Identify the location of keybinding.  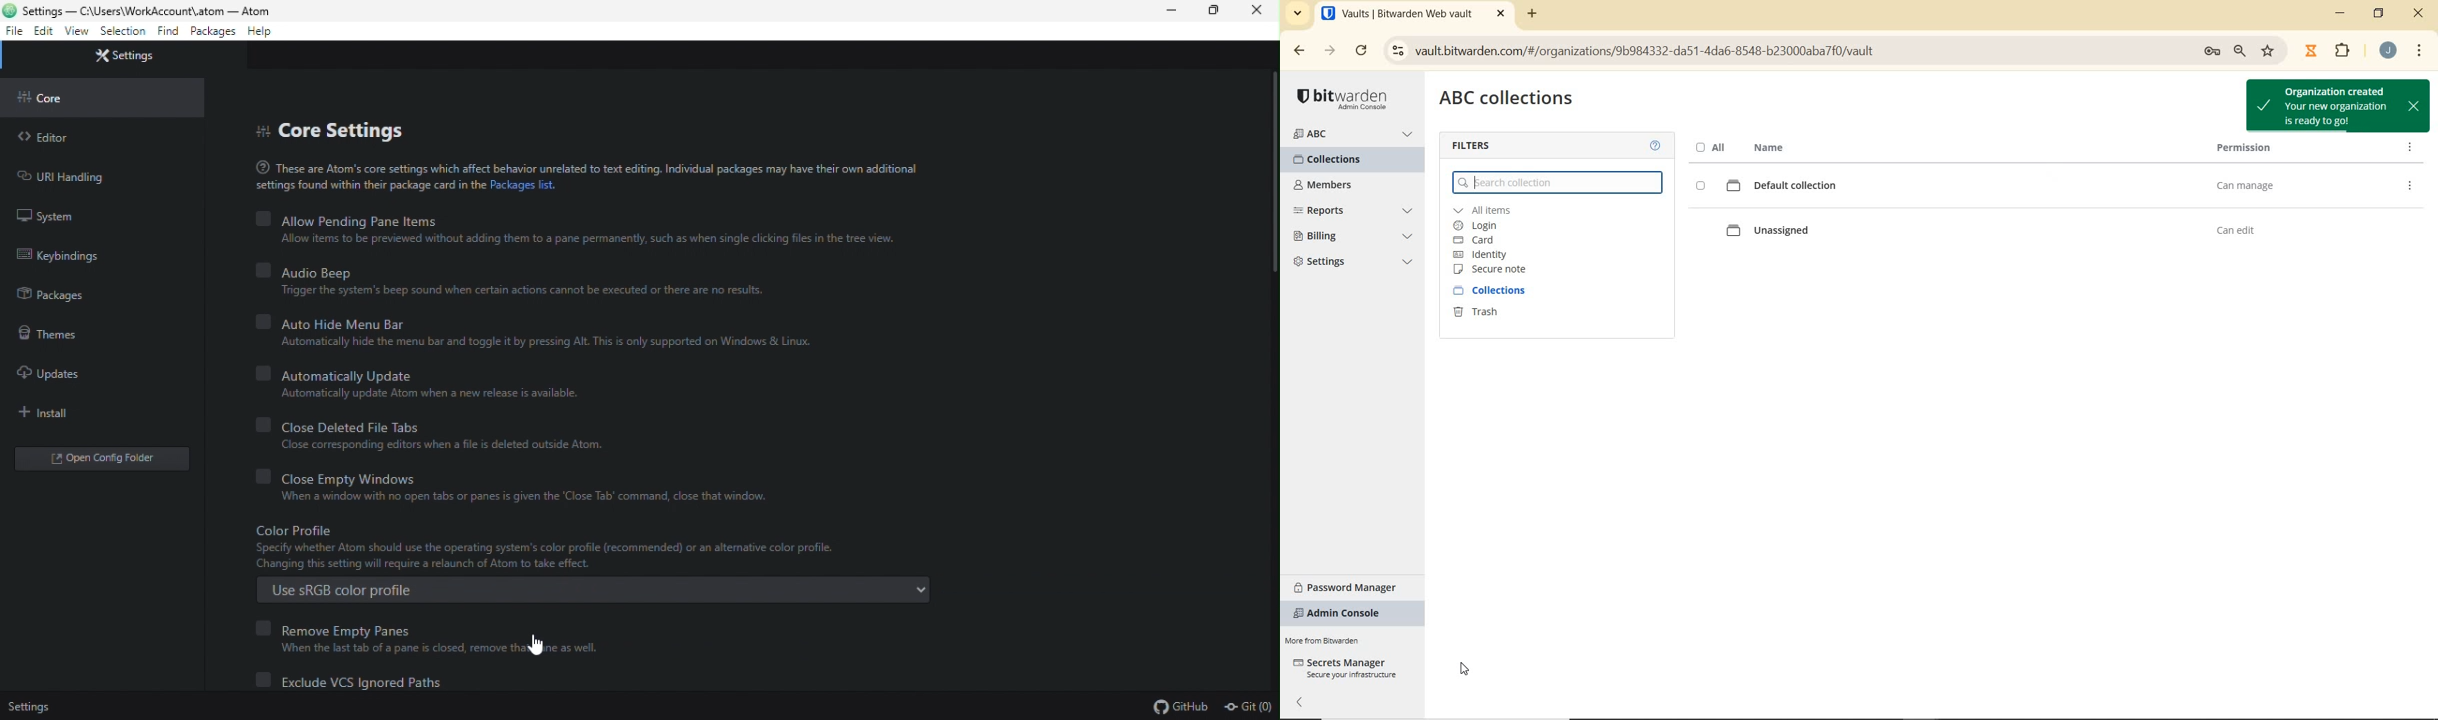
(64, 256).